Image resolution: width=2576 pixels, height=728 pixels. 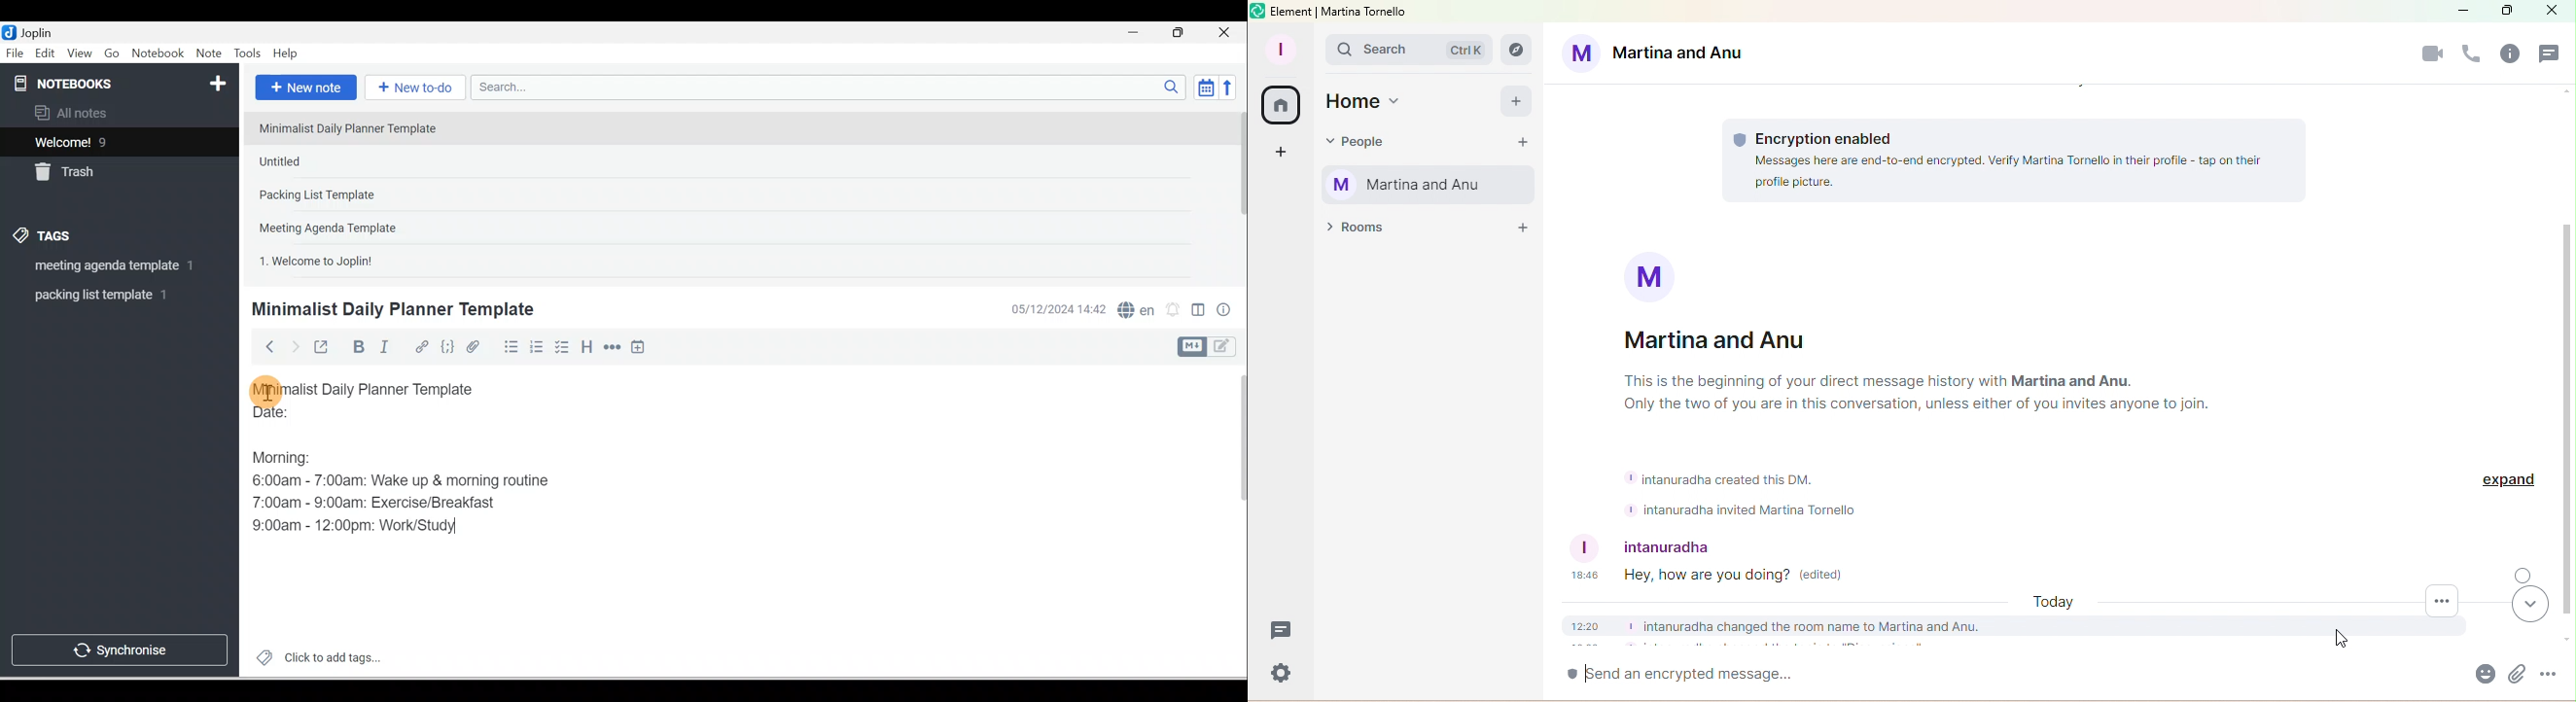 What do you see at coordinates (1516, 101) in the screenshot?
I see `Add` at bounding box center [1516, 101].